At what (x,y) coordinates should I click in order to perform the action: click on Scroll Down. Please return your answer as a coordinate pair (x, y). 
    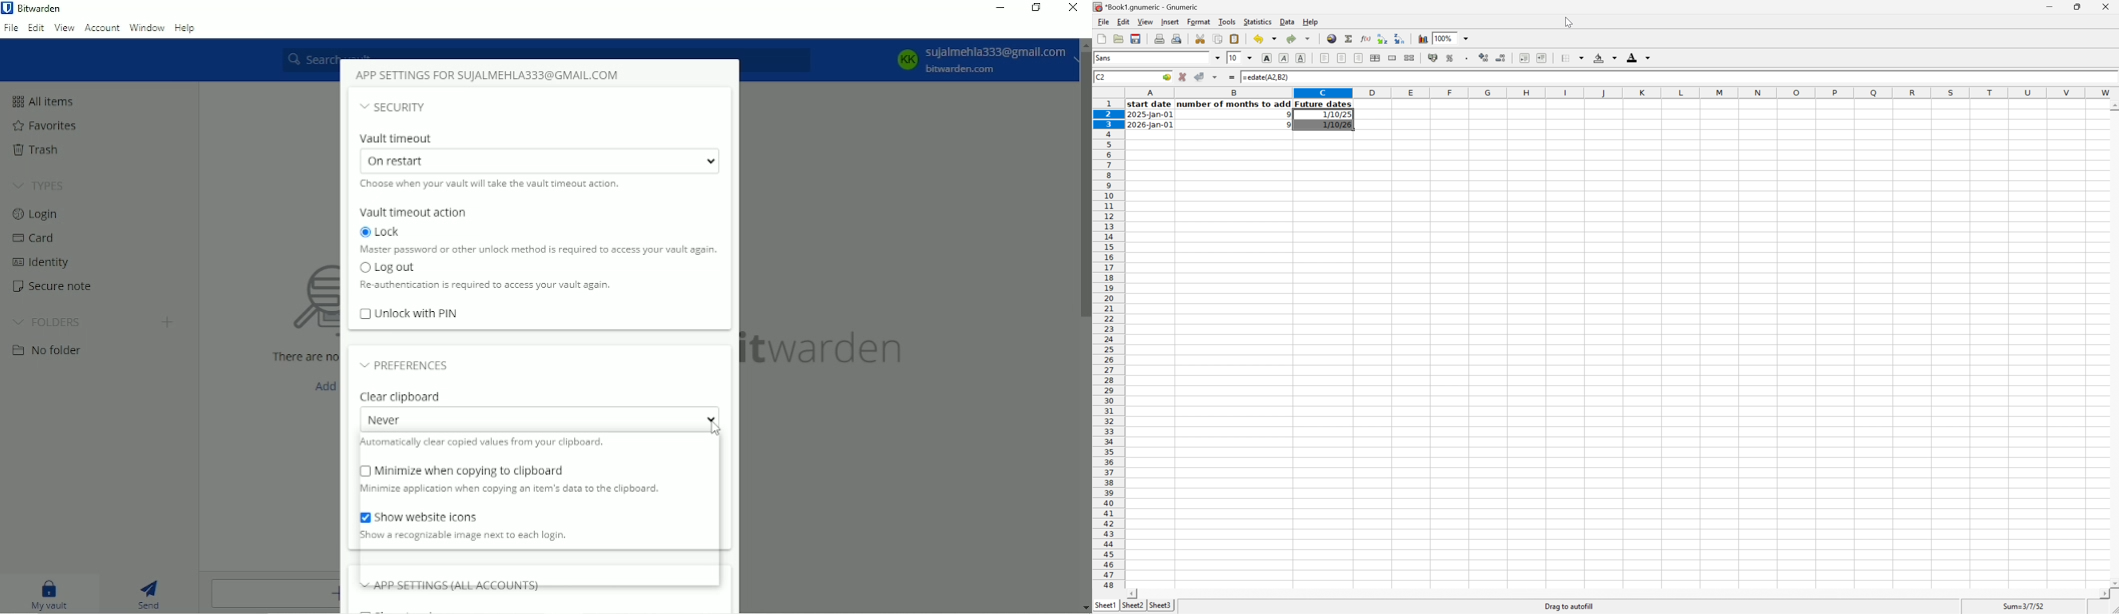
    Looking at the image, I should click on (2113, 581).